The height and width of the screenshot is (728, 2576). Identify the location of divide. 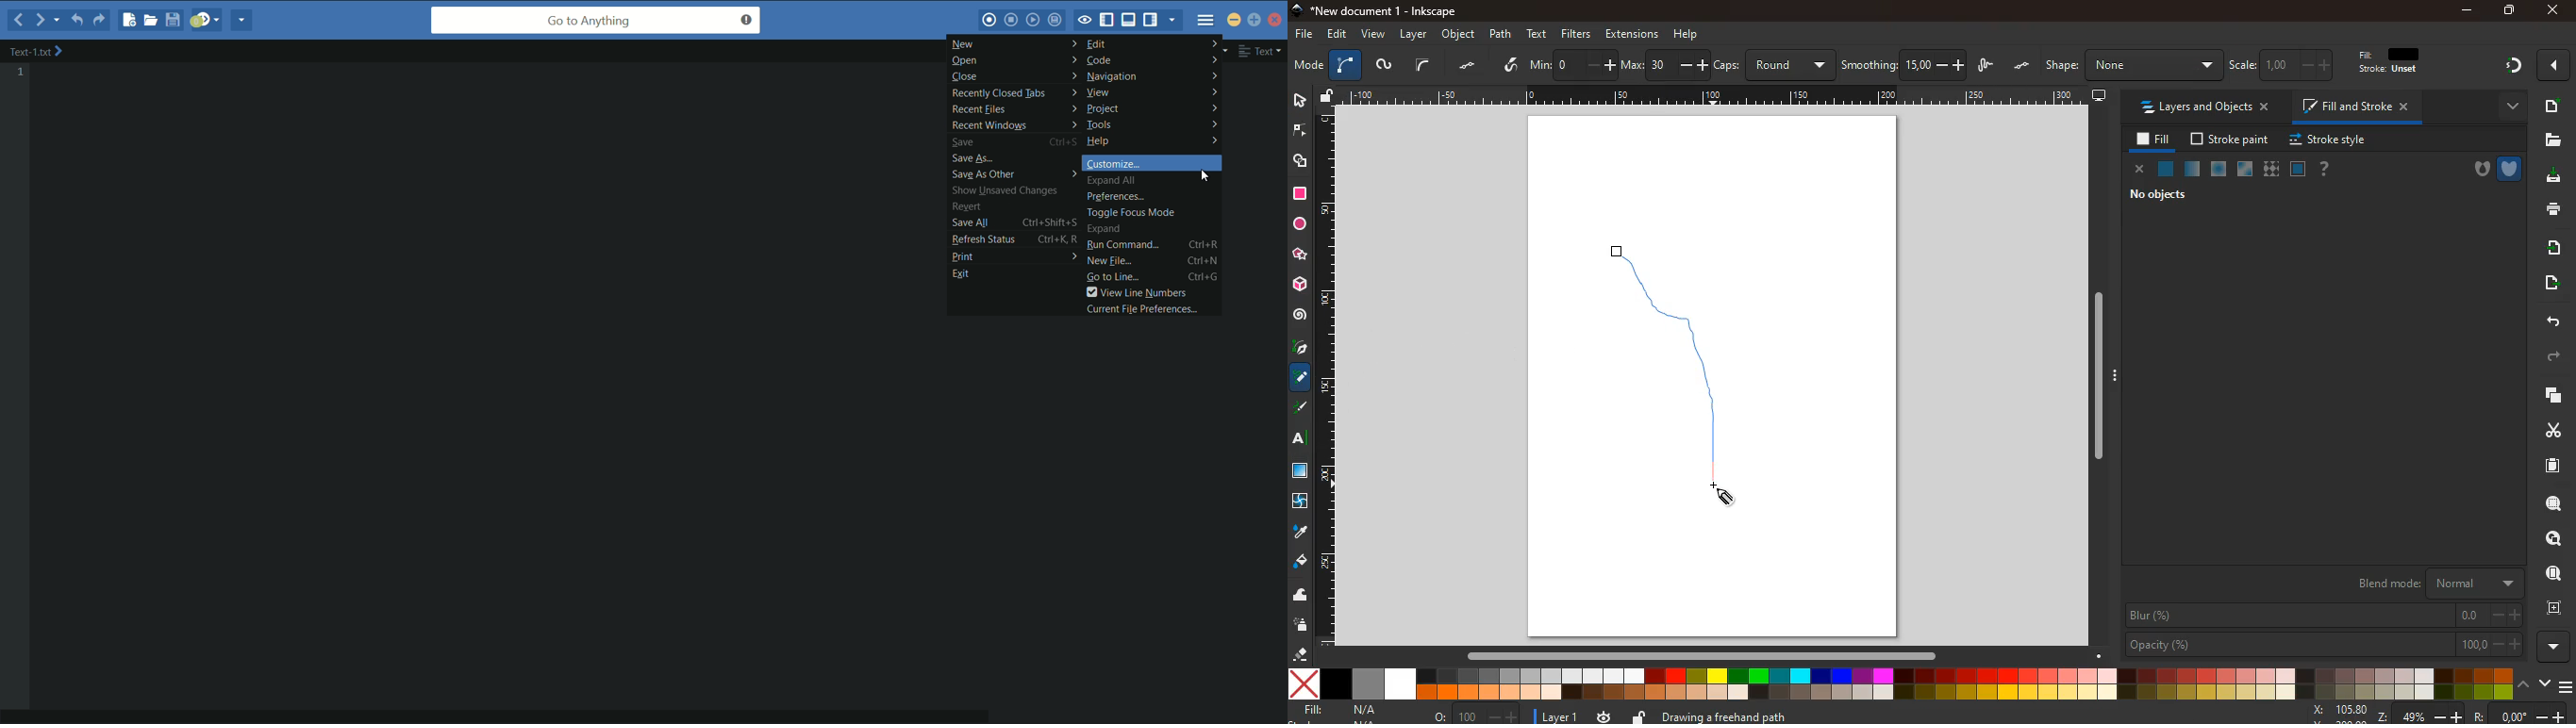
(1544, 66).